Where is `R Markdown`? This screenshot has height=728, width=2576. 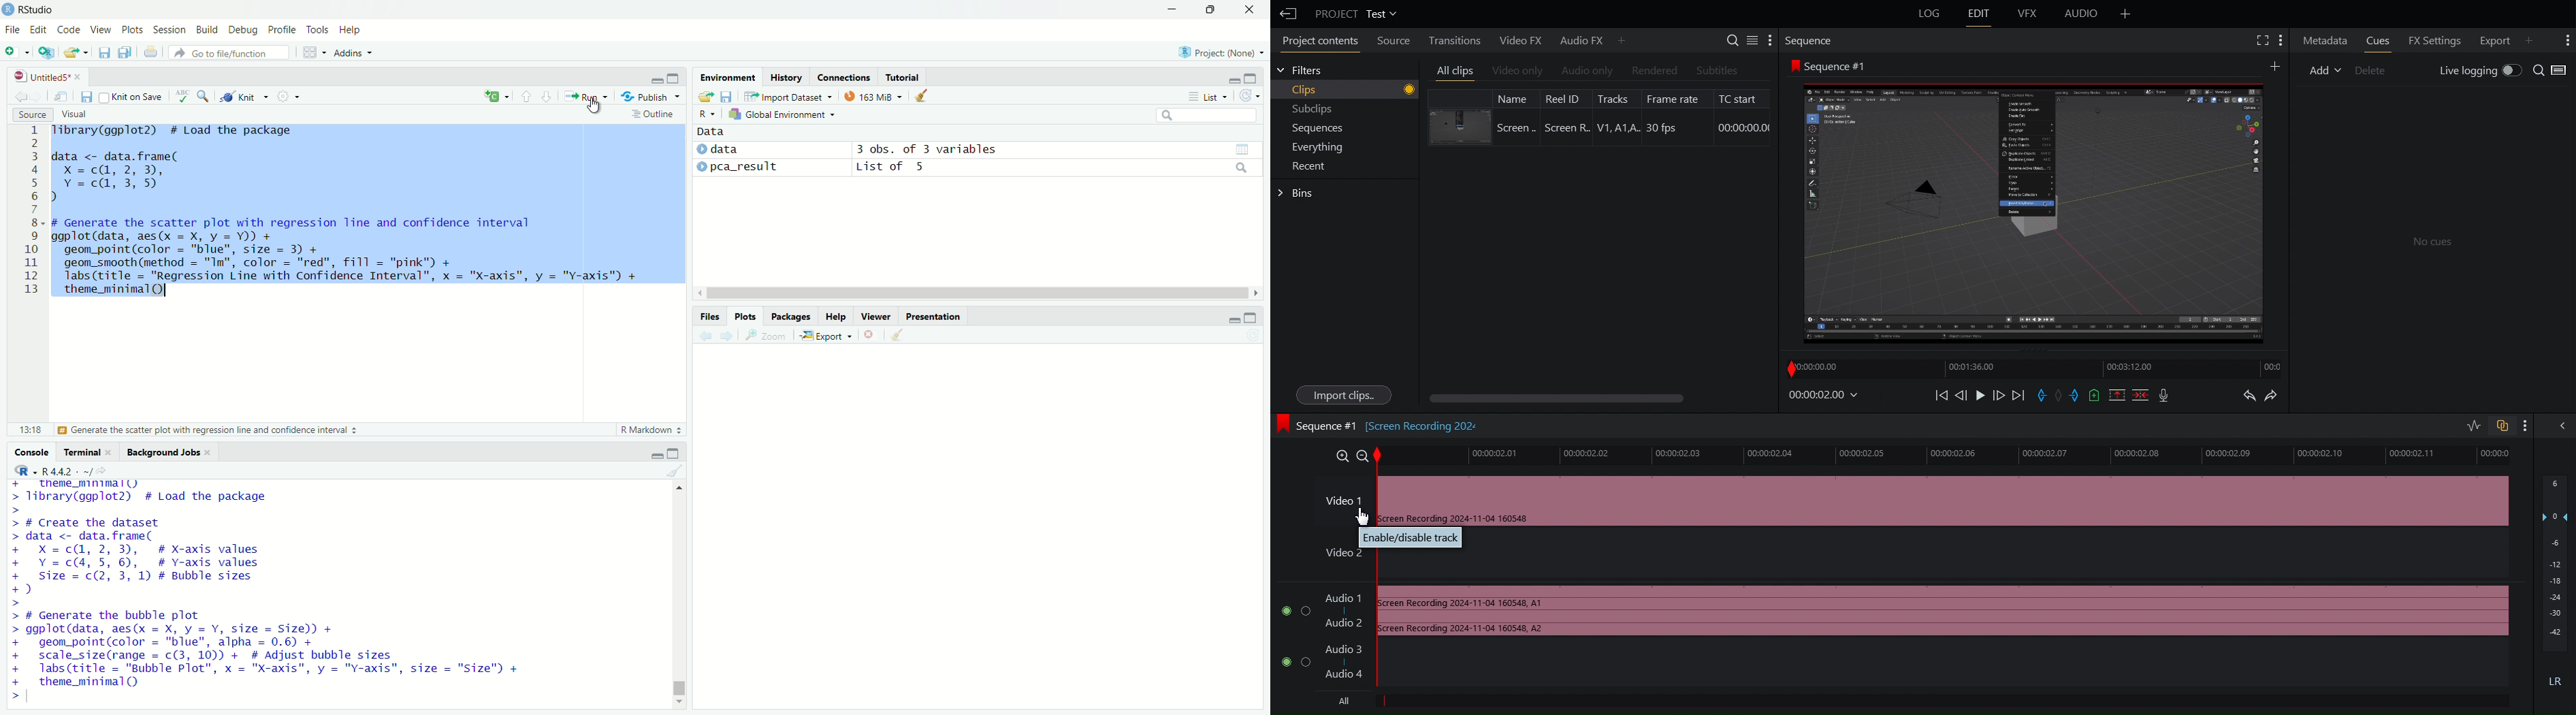 R Markdown is located at coordinates (650, 430).